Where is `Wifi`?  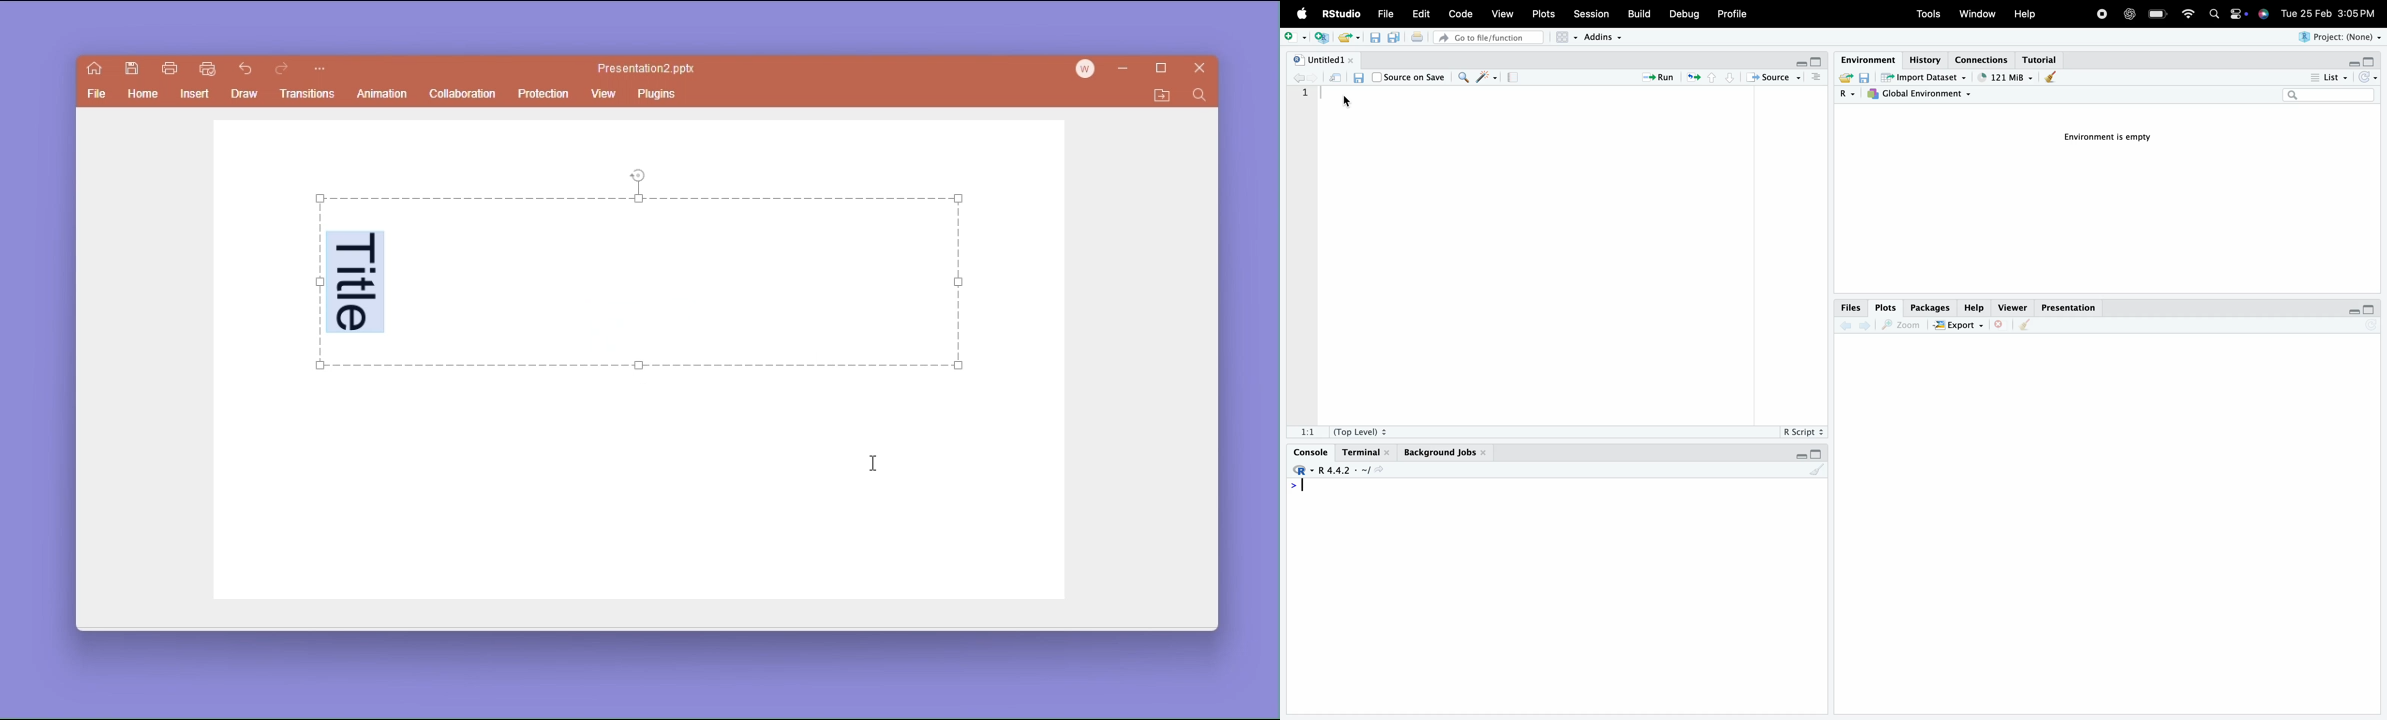
Wifi is located at coordinates (2187, 13).